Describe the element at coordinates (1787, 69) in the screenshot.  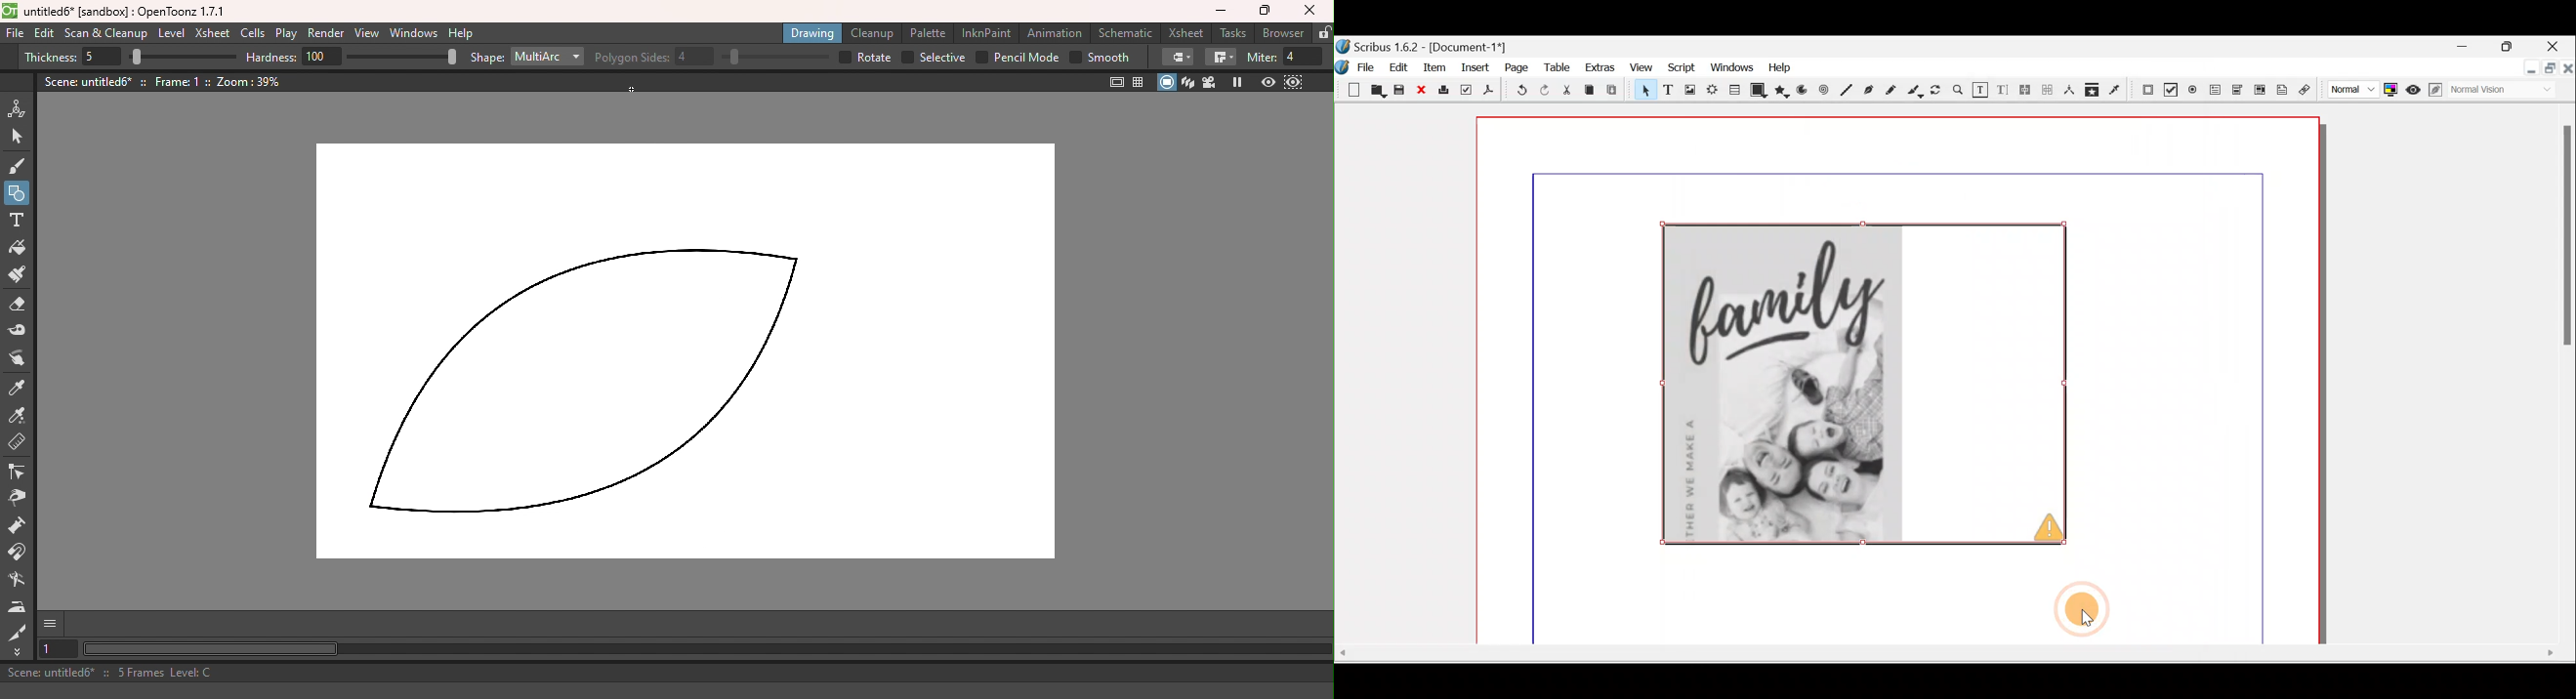
I see `Help` at that location.